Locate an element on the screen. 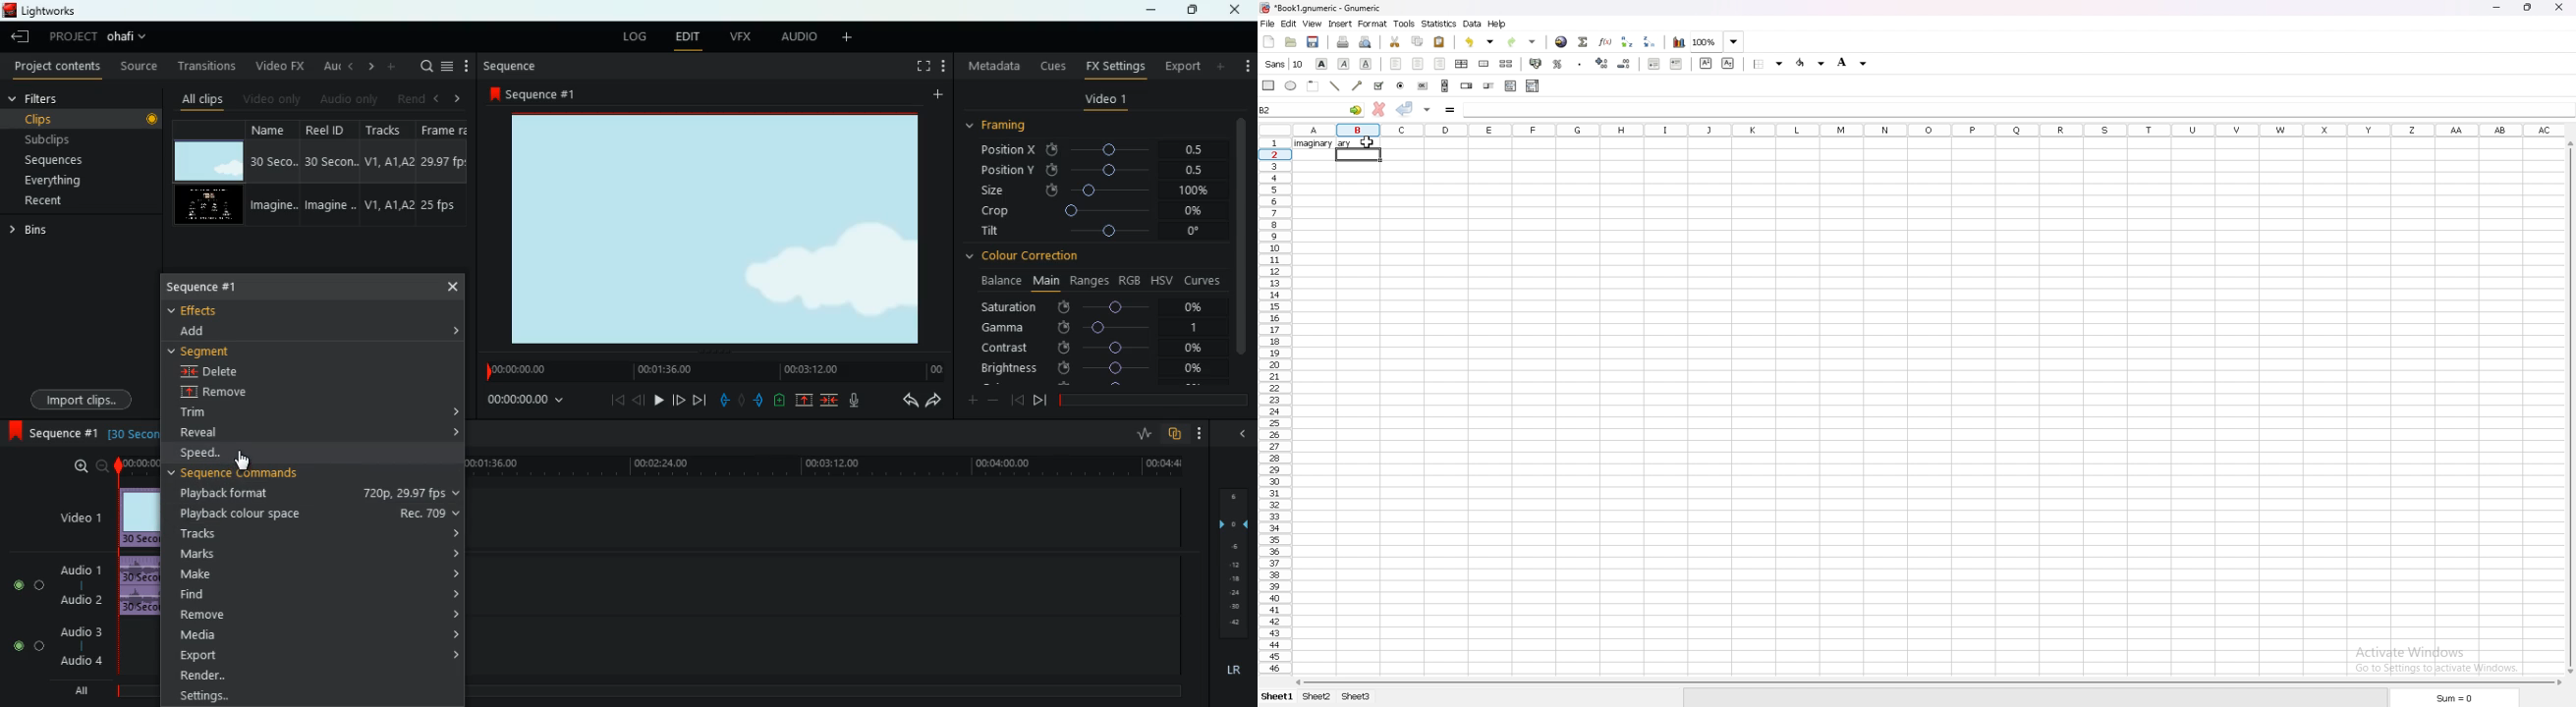 The image size is (2576, 728). edit is located at coordinates (688, 36).